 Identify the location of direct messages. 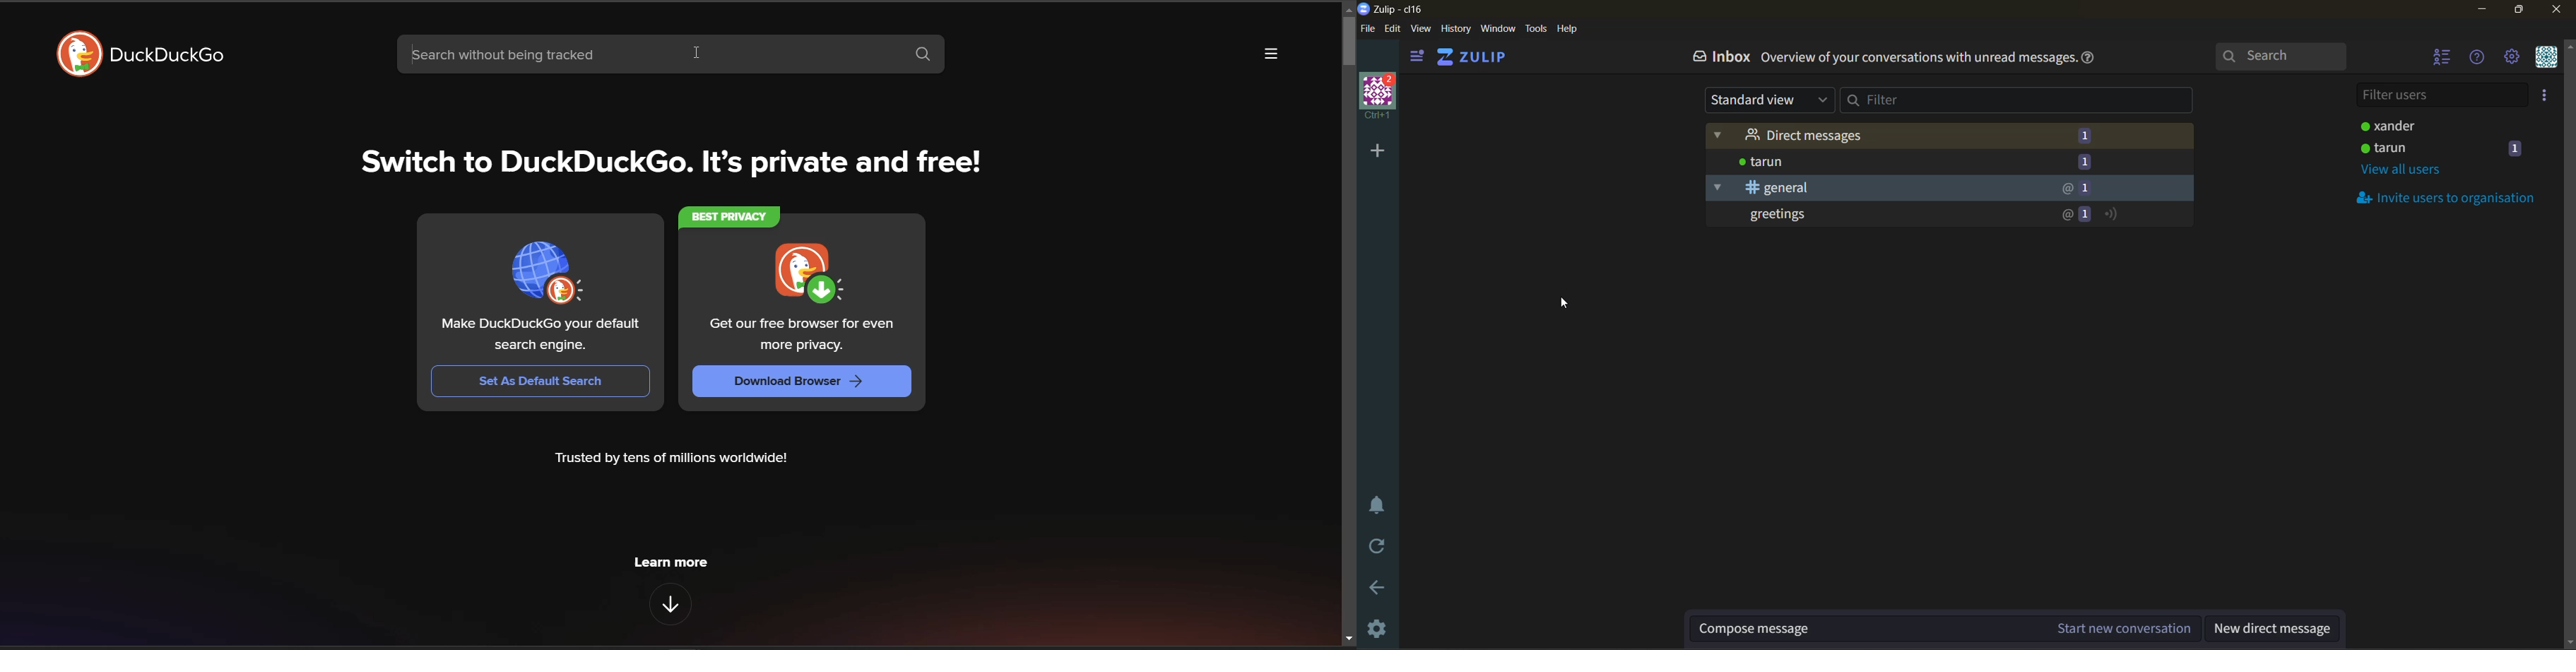
(1951, 137).